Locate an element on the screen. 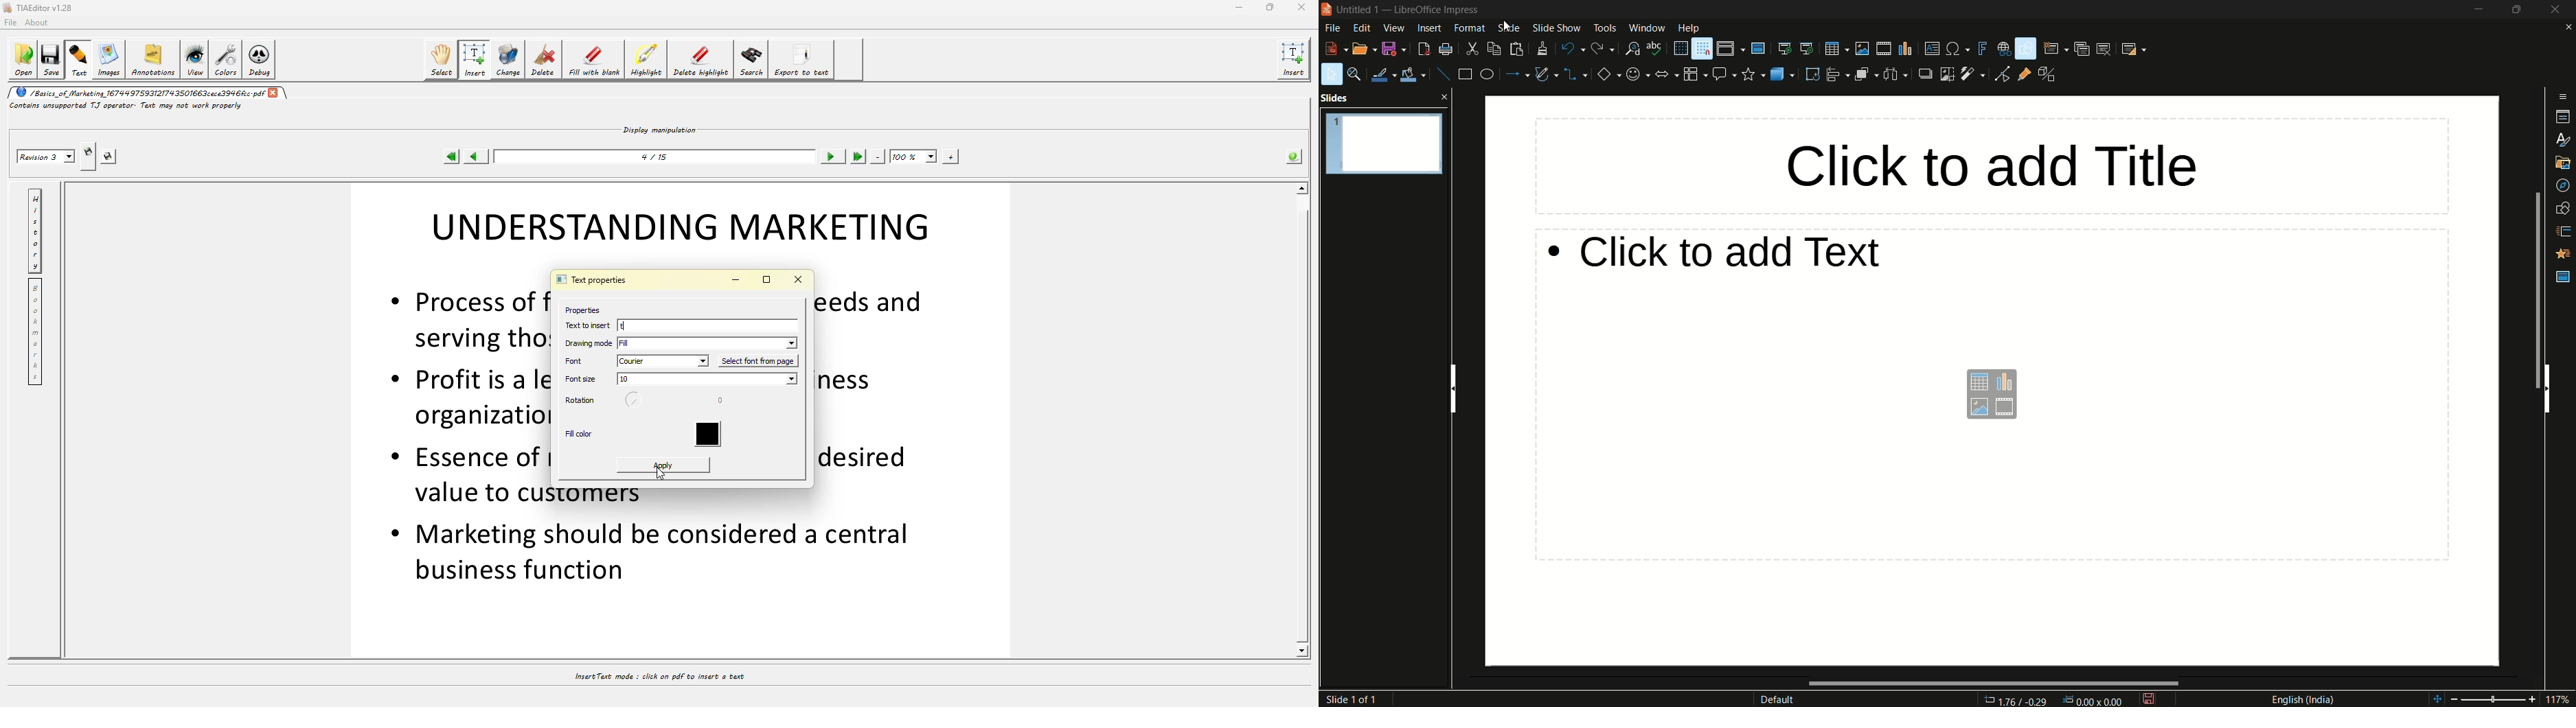 The width and height of the screenshot is (2576, 728). close document is located at coordinates (2567, 27).